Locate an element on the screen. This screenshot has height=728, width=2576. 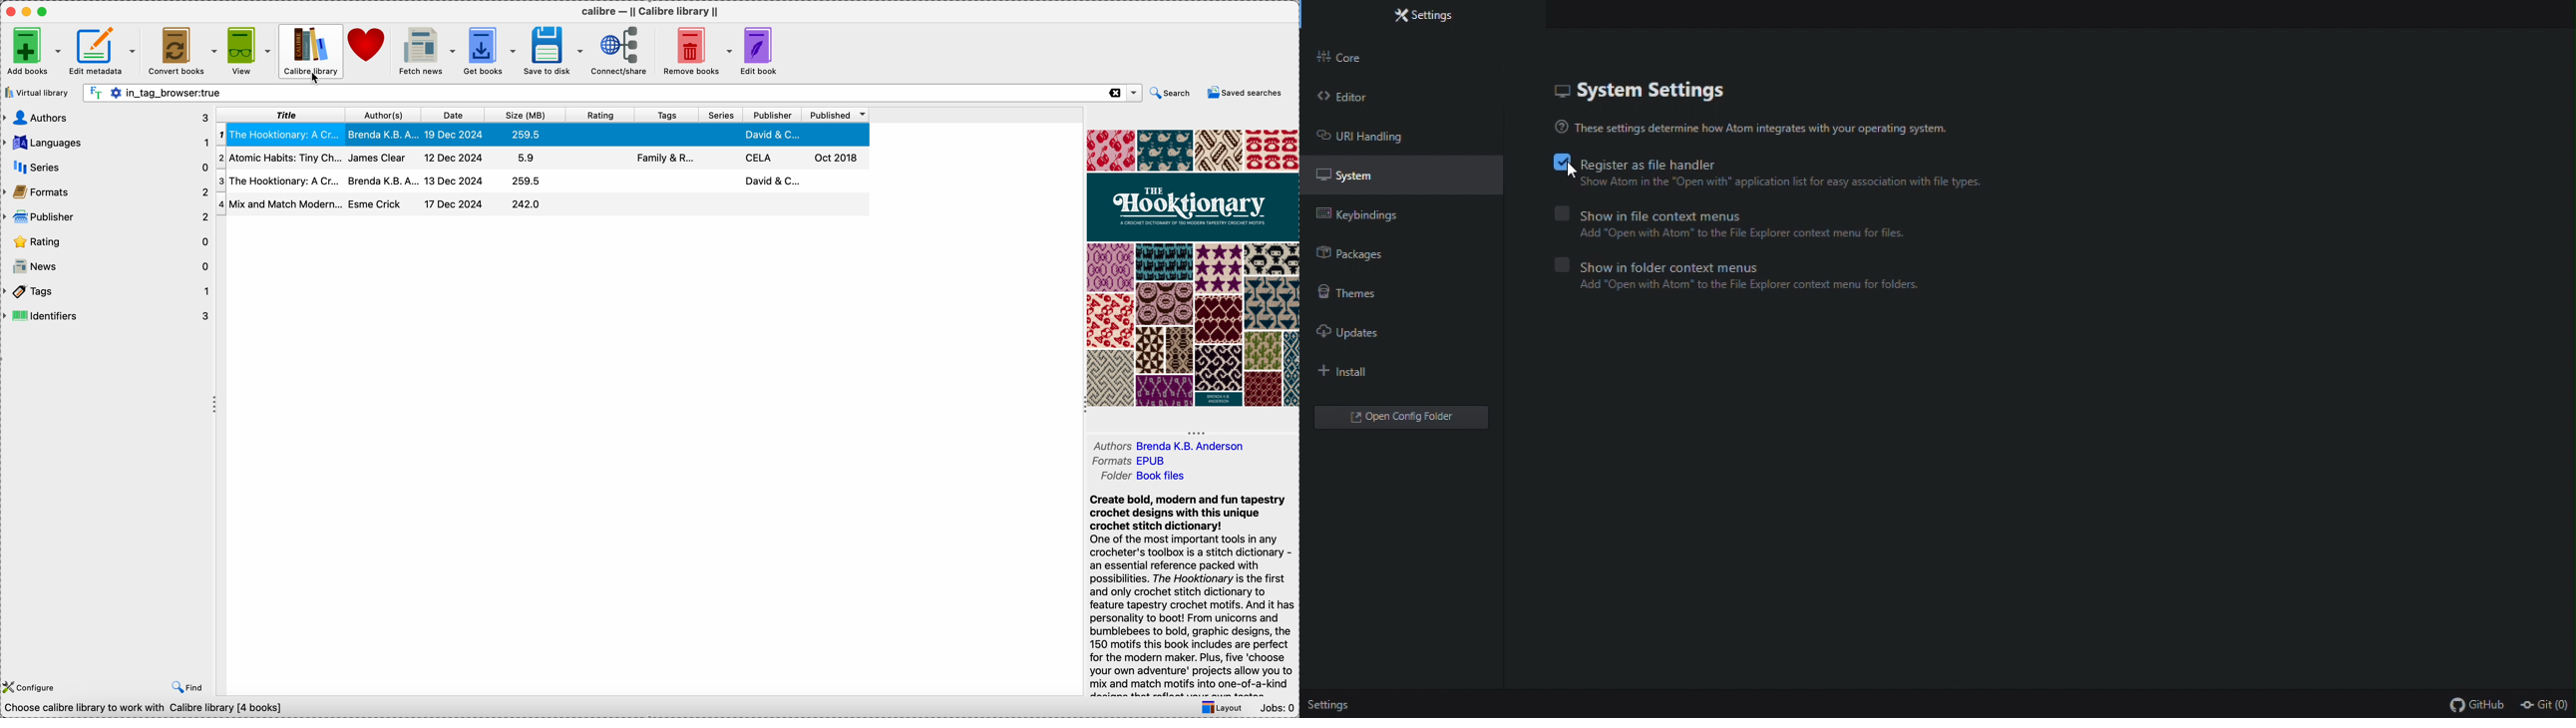
third book is located at coordinates (542, 181).